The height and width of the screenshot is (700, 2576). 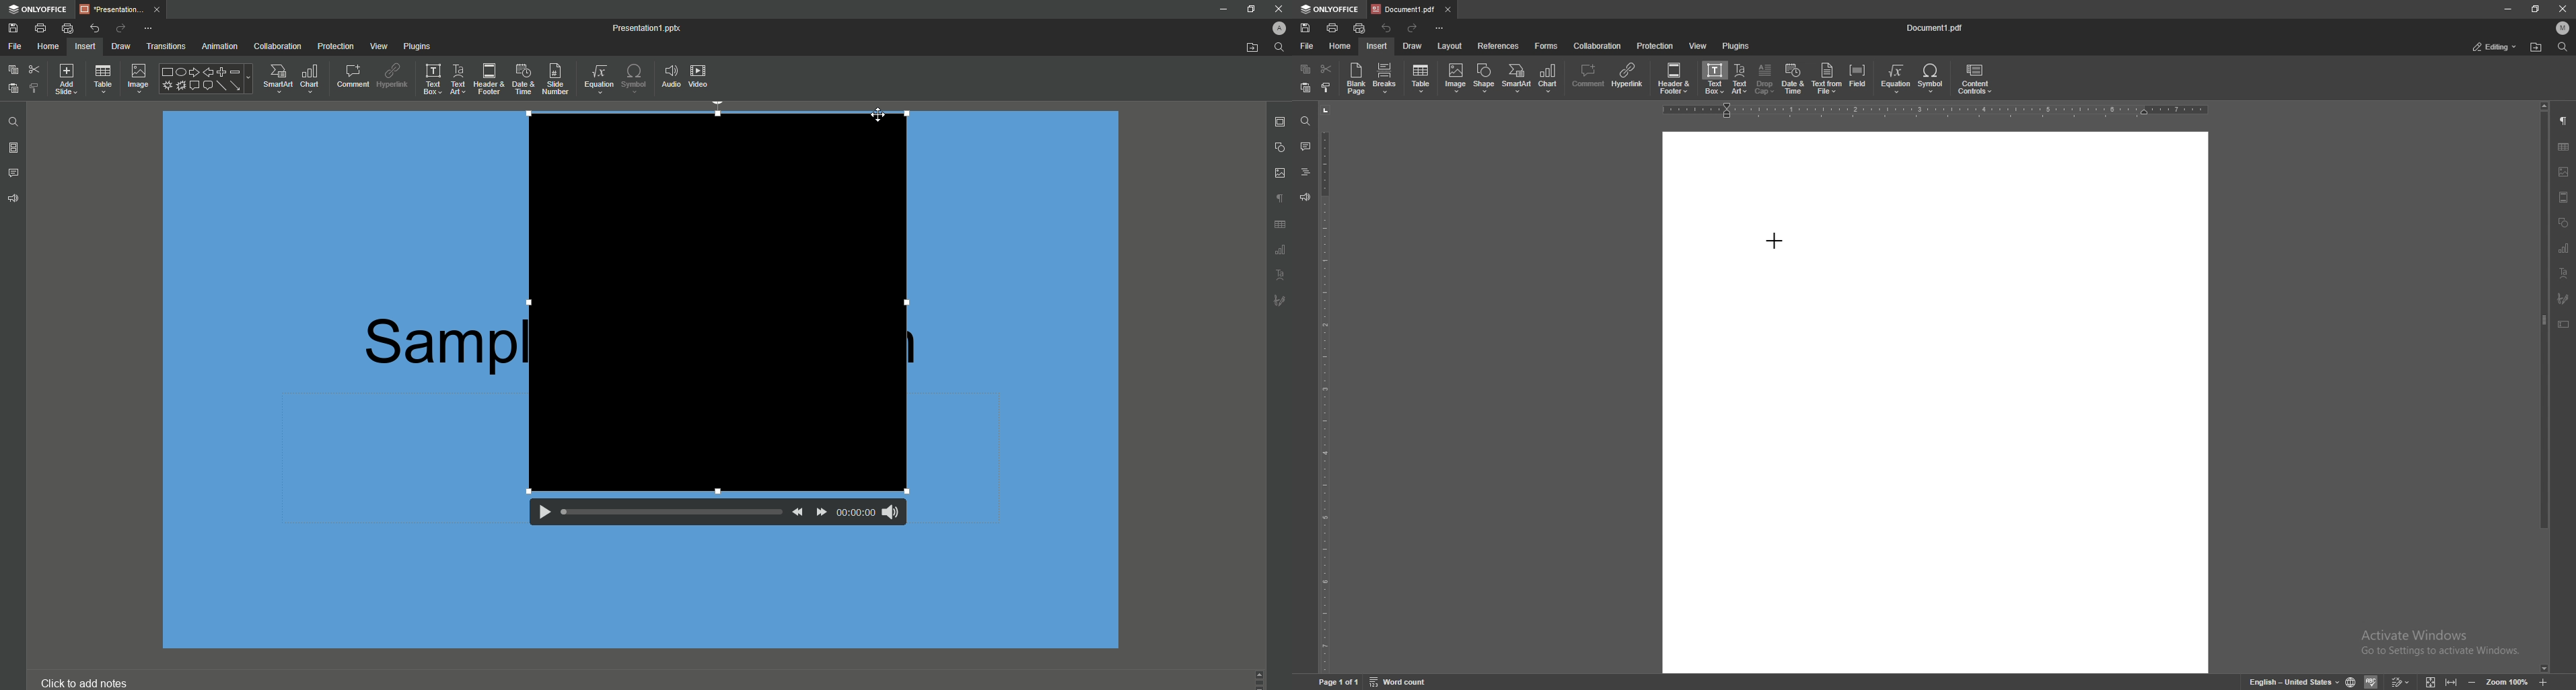 What do you see at coordinates (1451, 47) in the screenshot?
I see `layout` at bounding box center [1451, 47].